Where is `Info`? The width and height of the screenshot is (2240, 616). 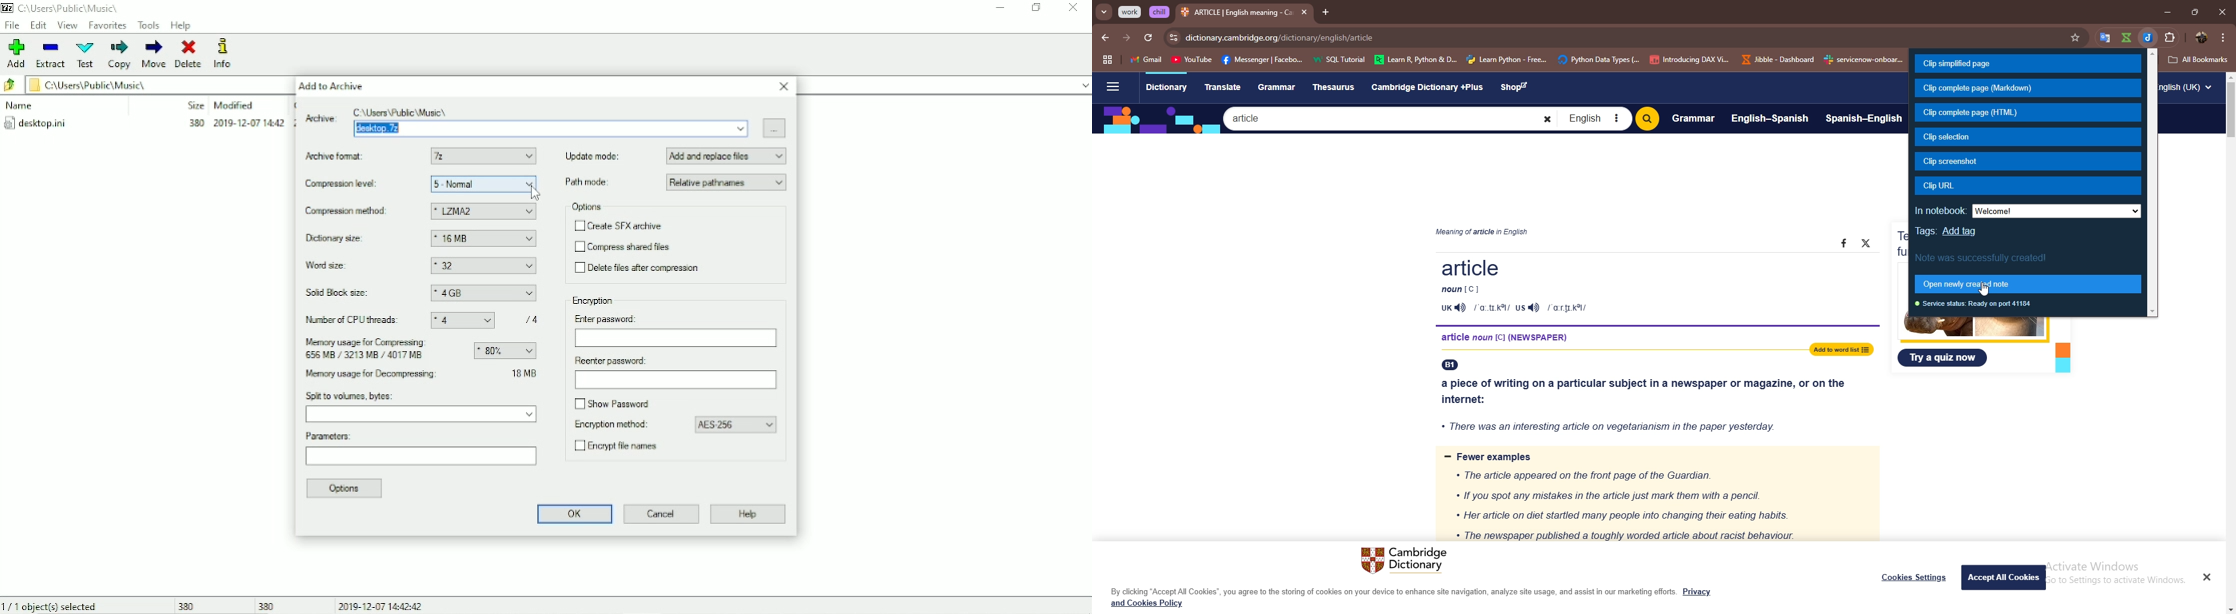
Info is located at coordinates (223, 53).